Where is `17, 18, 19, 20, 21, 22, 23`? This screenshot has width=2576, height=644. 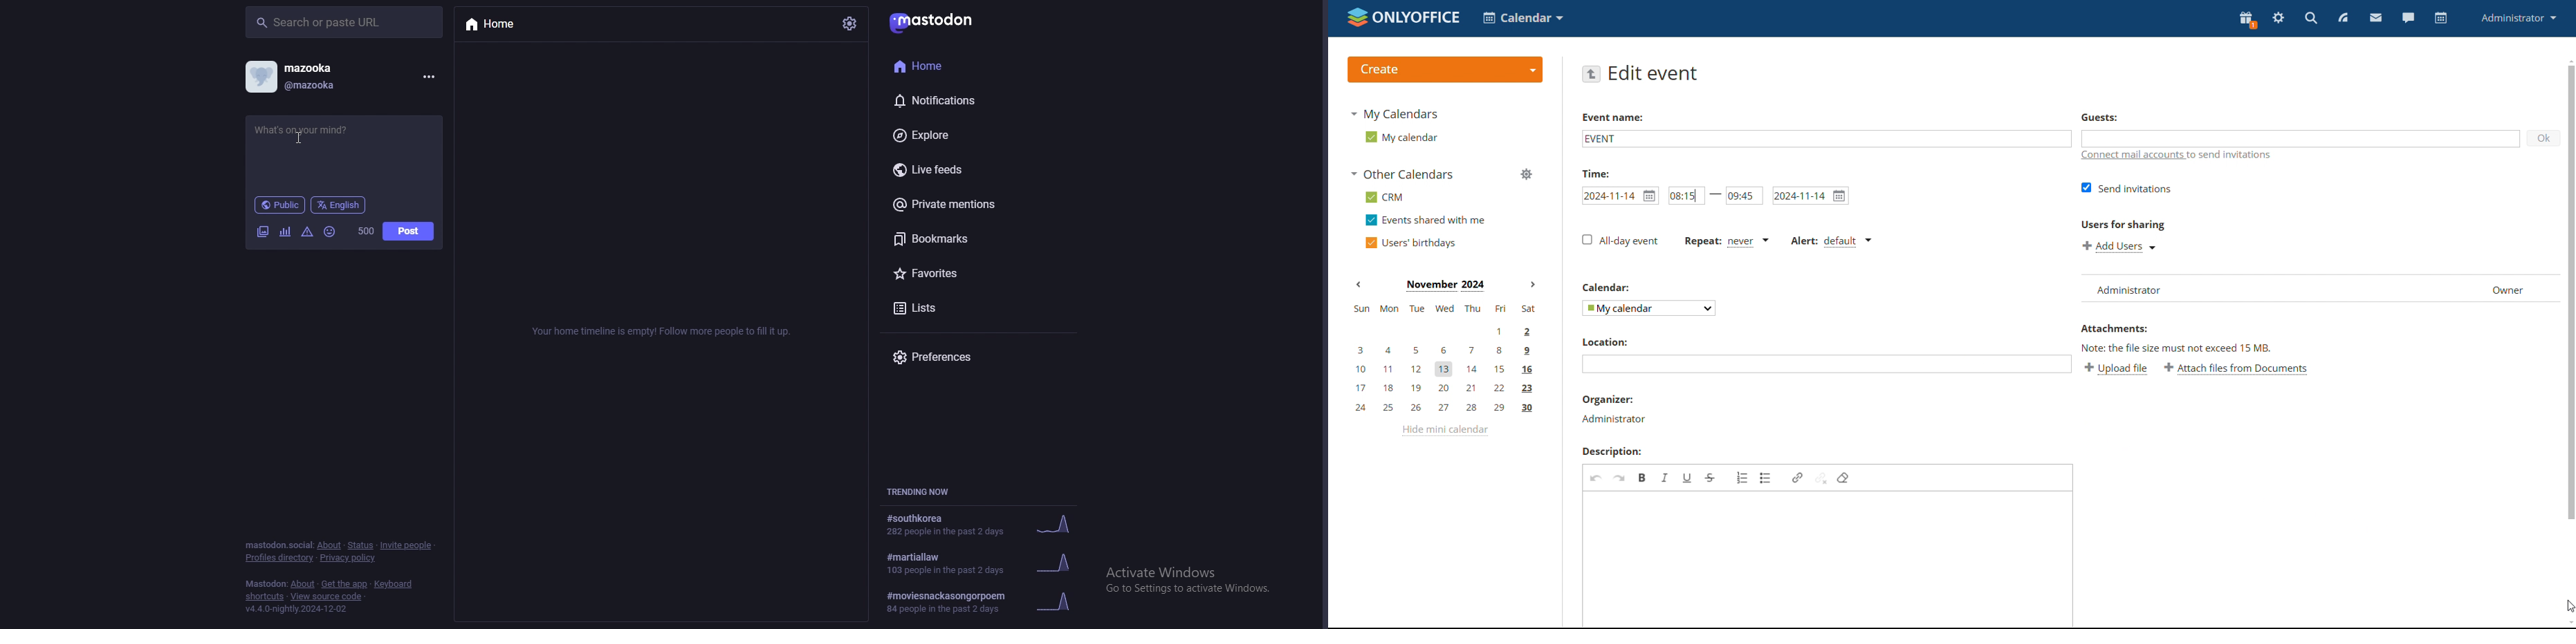
17, 18, 19, 20, 21, 22, 23 is located at coordinates (1446, 388).